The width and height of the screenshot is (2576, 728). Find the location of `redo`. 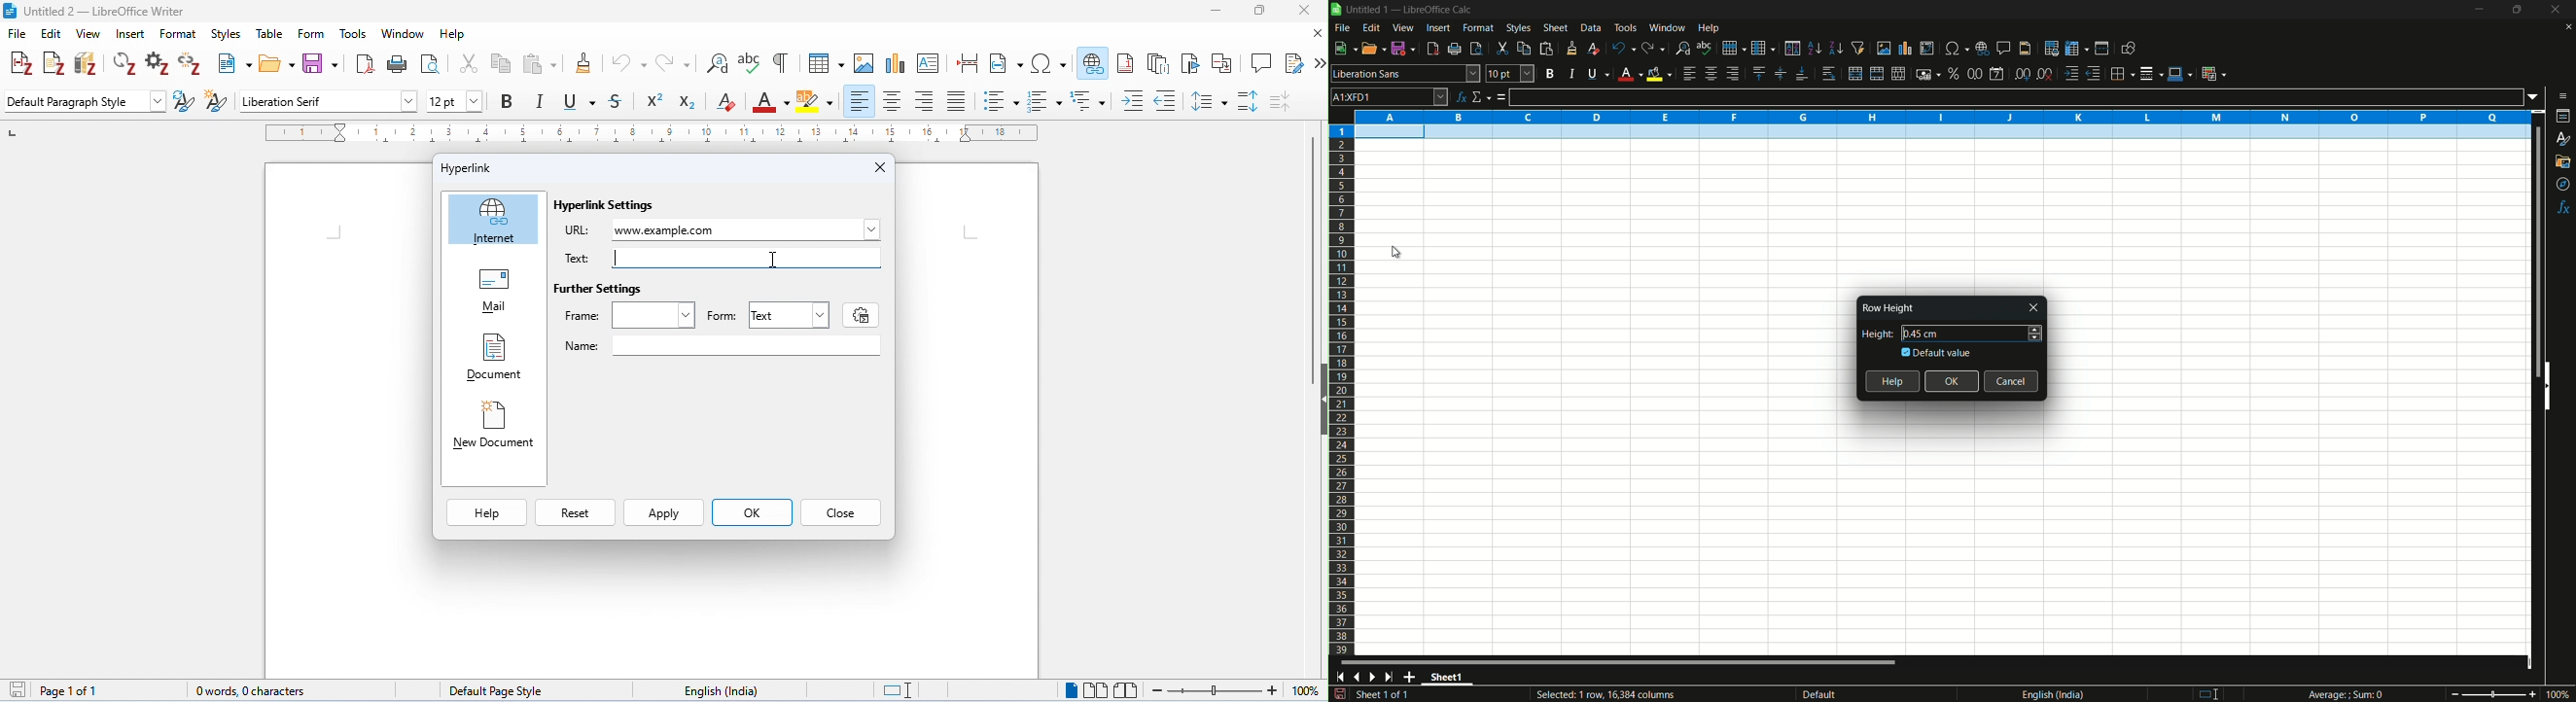

redo is located at coordinates (673, 63).